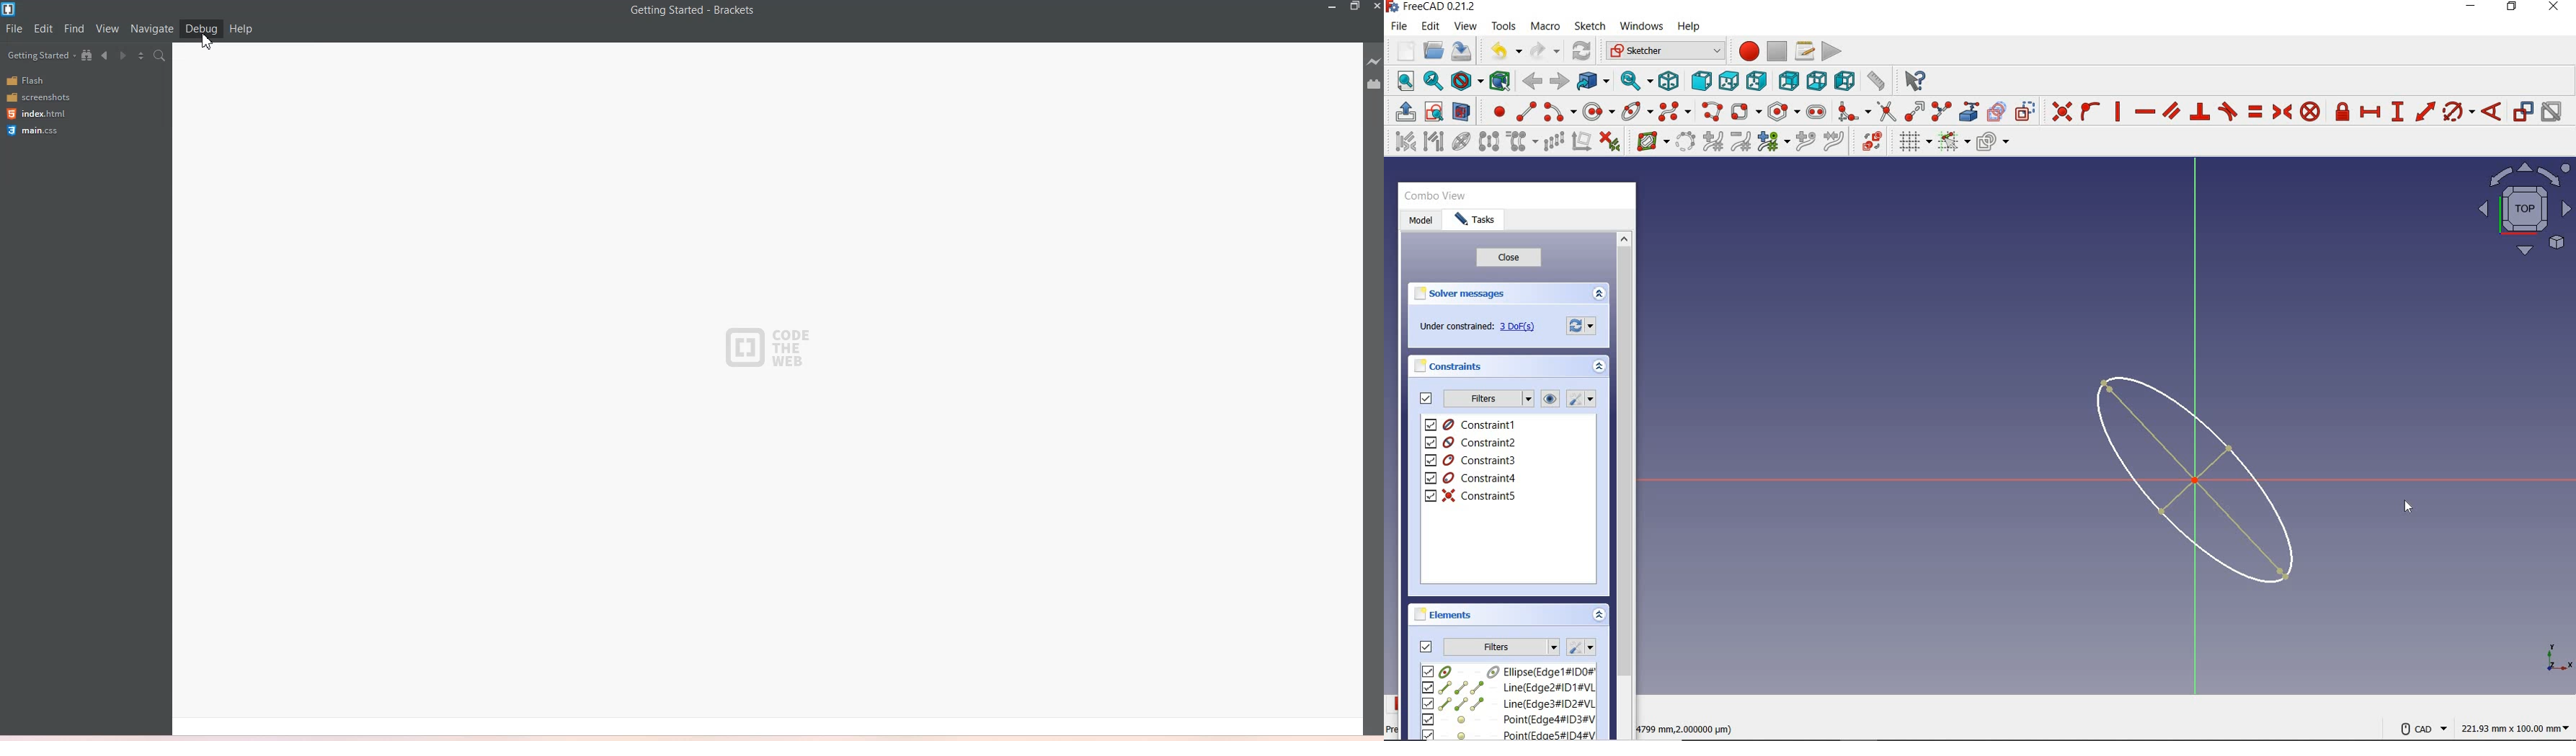 The width and height of the screenshot is (2576, 756). I want to click on combo view, so click(1436, 196).